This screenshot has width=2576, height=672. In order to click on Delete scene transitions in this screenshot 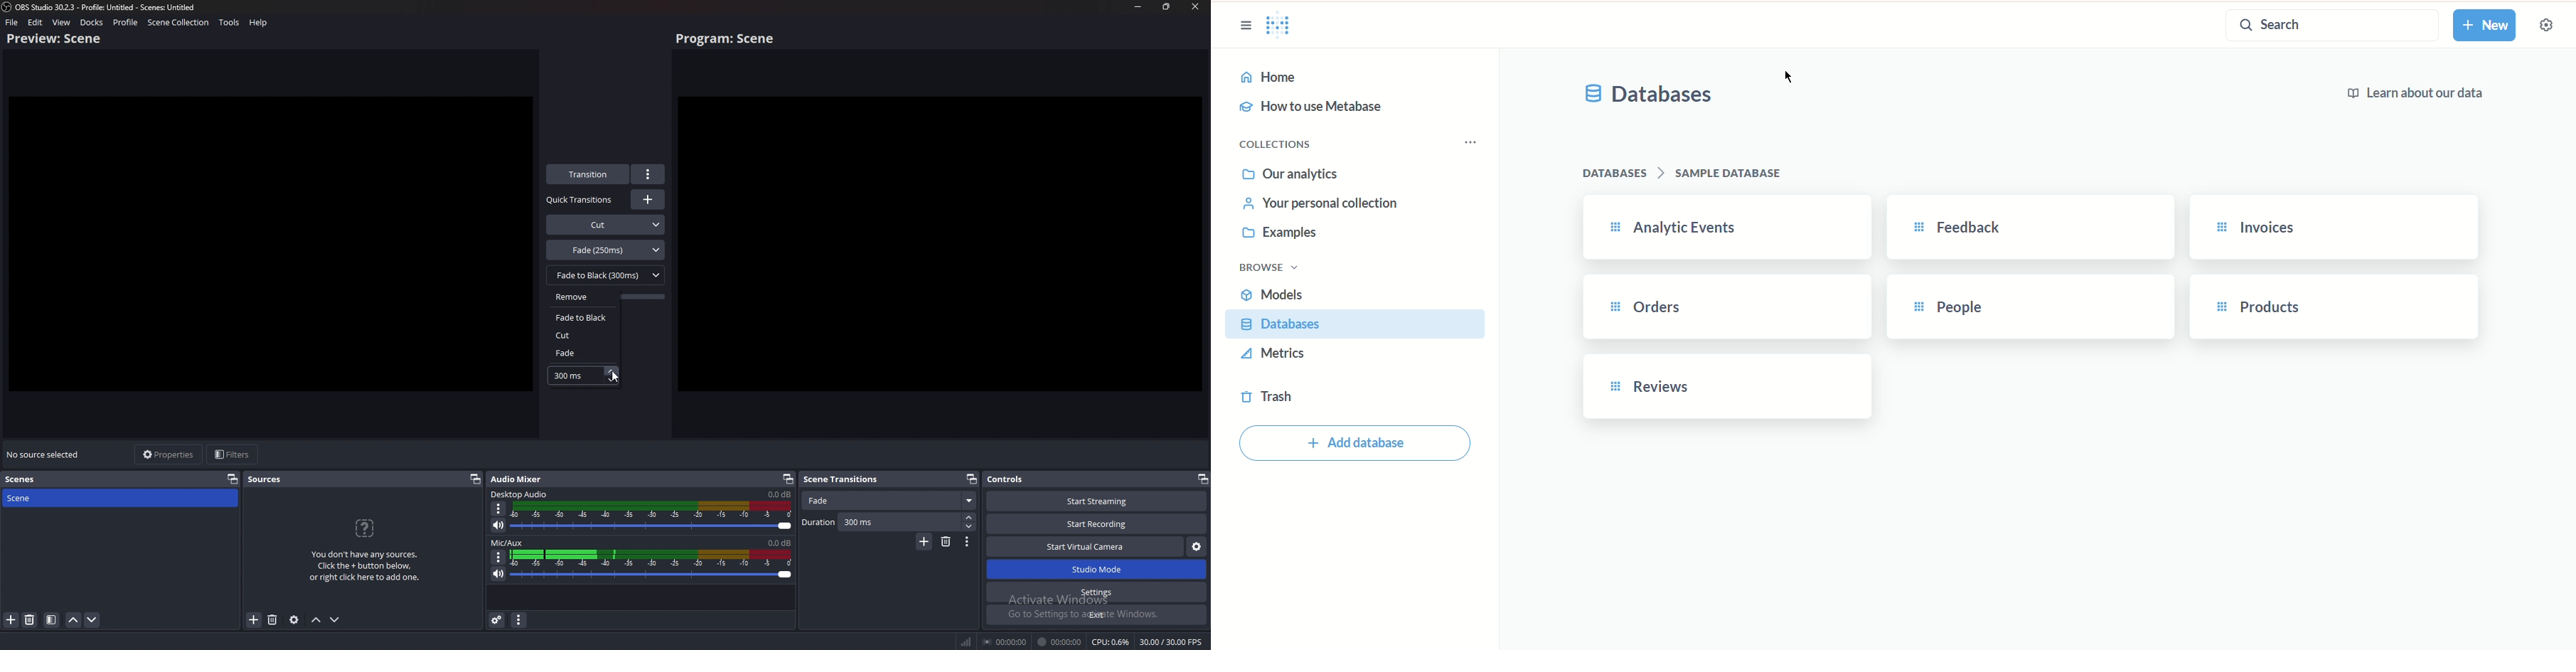, I will do `click(946, 542)`.